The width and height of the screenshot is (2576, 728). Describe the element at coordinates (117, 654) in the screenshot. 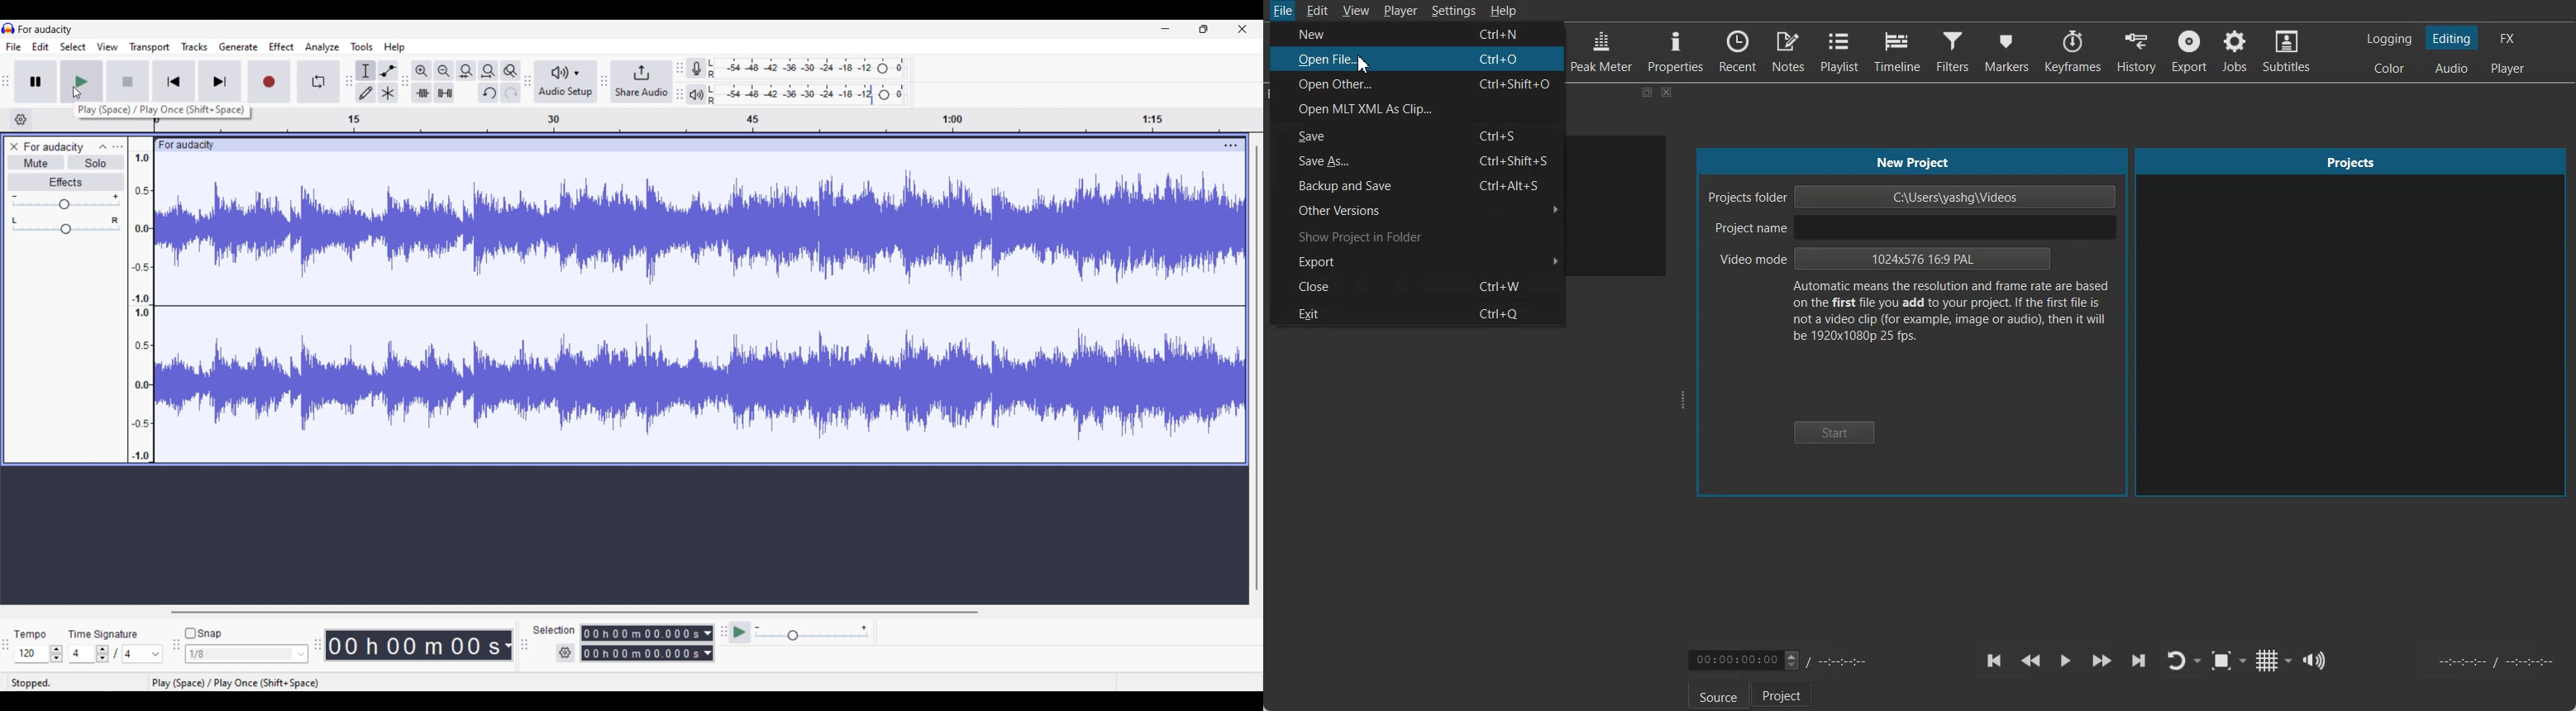

I see `Time signature settings` at that location.